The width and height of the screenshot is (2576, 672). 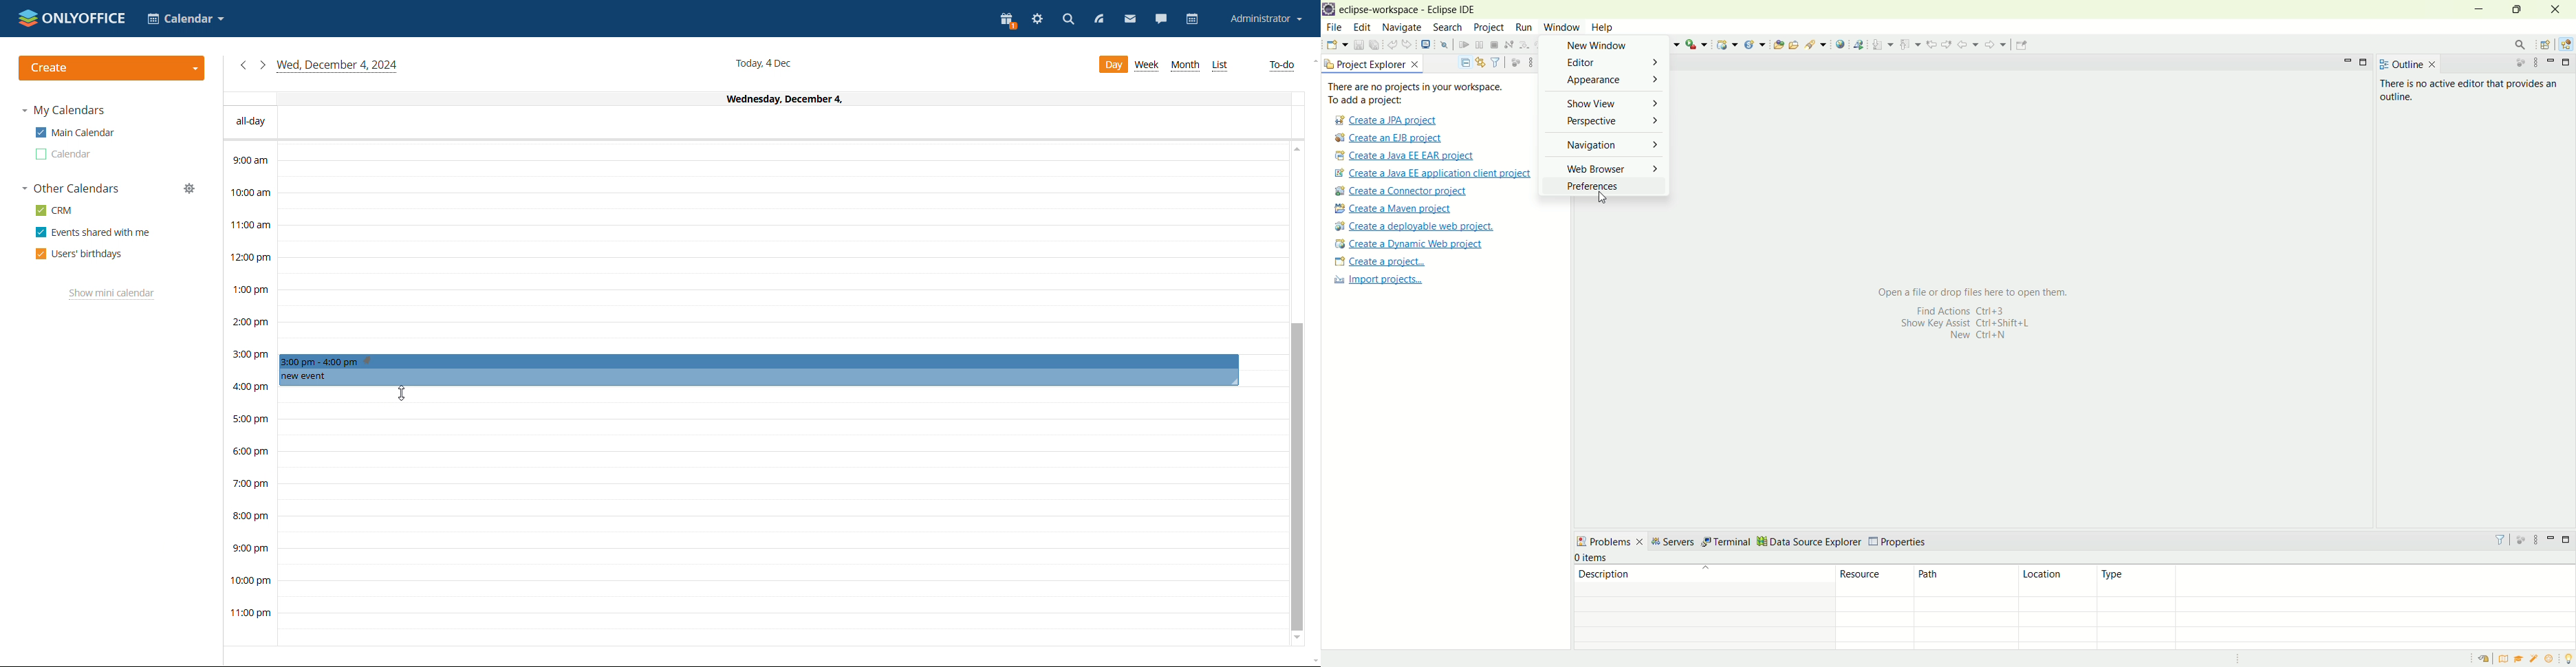 What do you see at coordinates (1858, 44) in the screenshot?
I see `web service explorer` at bounding box center [1858, 44].